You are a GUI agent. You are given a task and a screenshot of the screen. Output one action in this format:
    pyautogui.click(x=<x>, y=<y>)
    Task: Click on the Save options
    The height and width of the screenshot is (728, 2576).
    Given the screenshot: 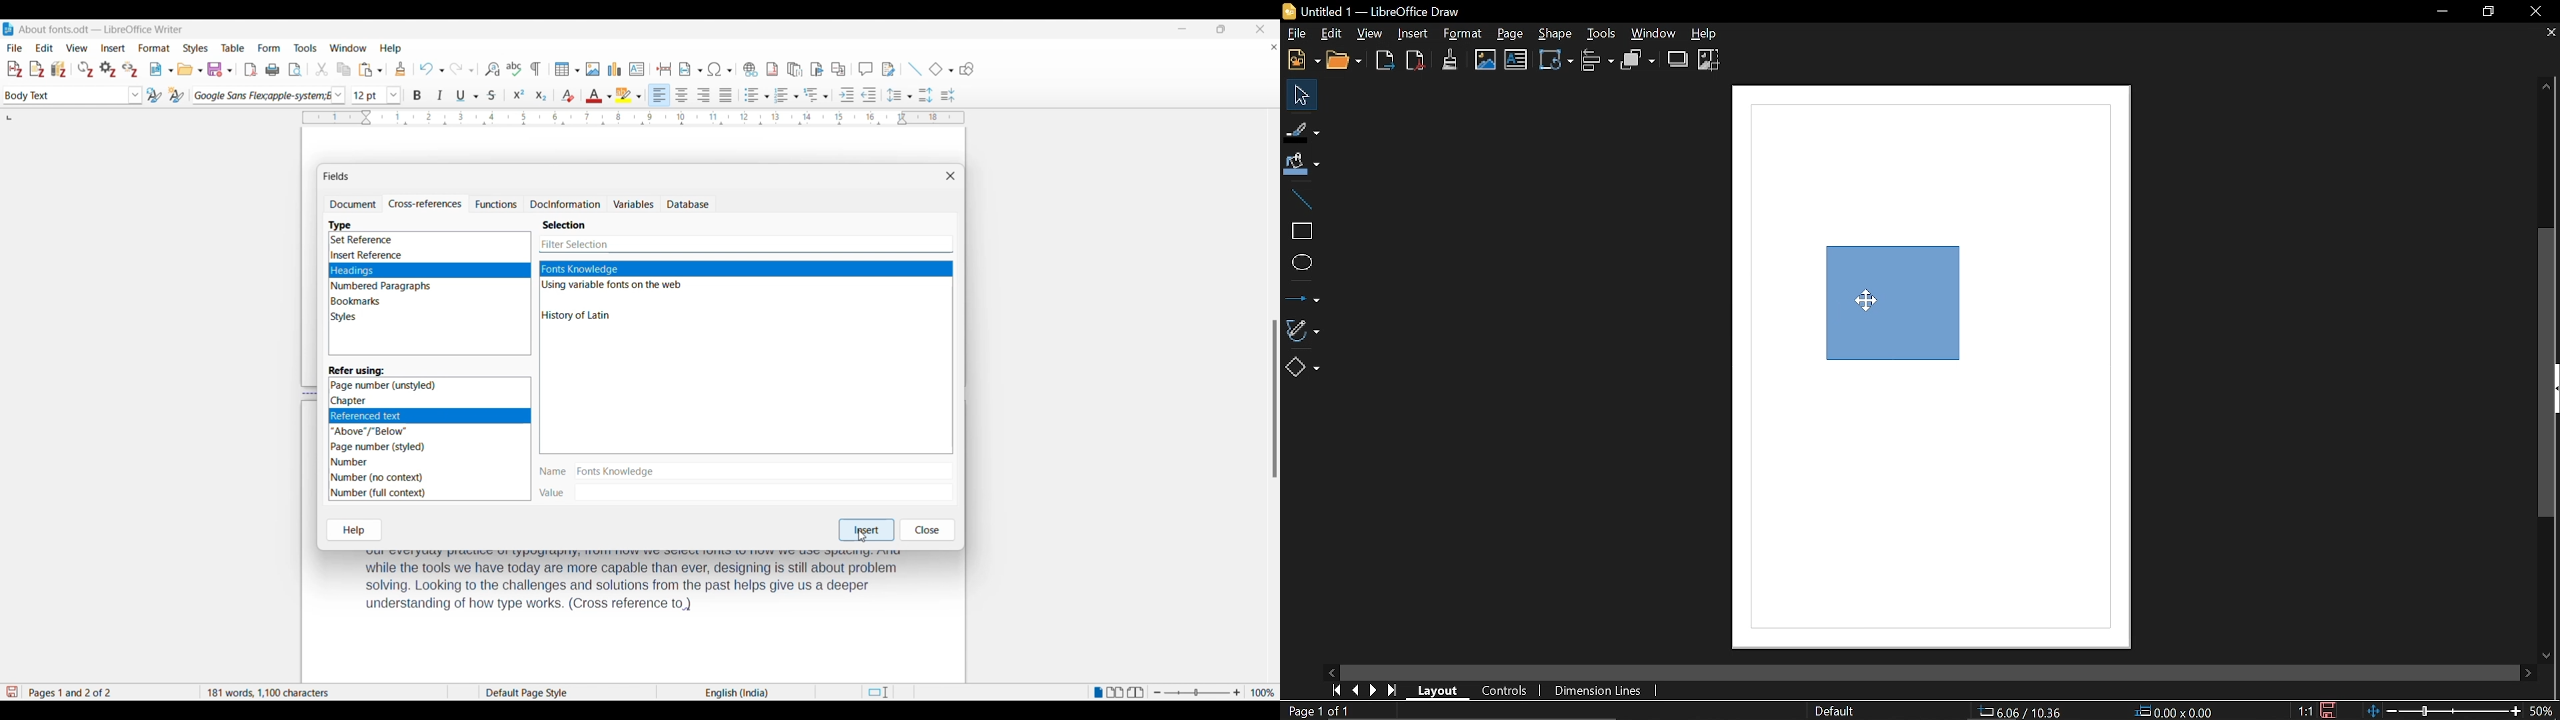 What is the action you would take?
    pyautogui.click(x=220, y=69)
    